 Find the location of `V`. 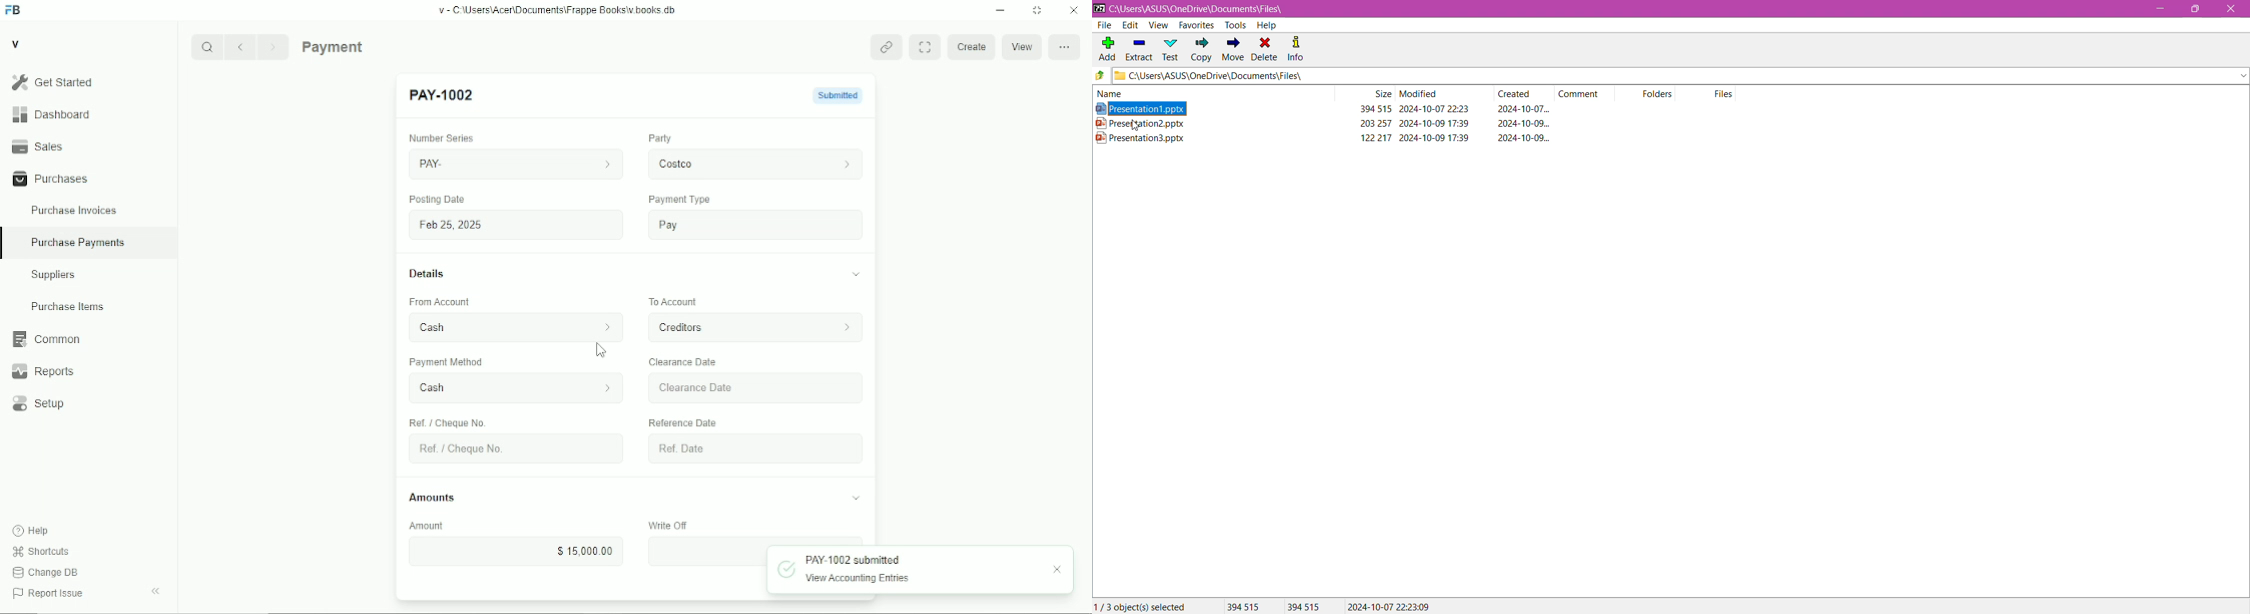

V is located at coordinates (16, 43).